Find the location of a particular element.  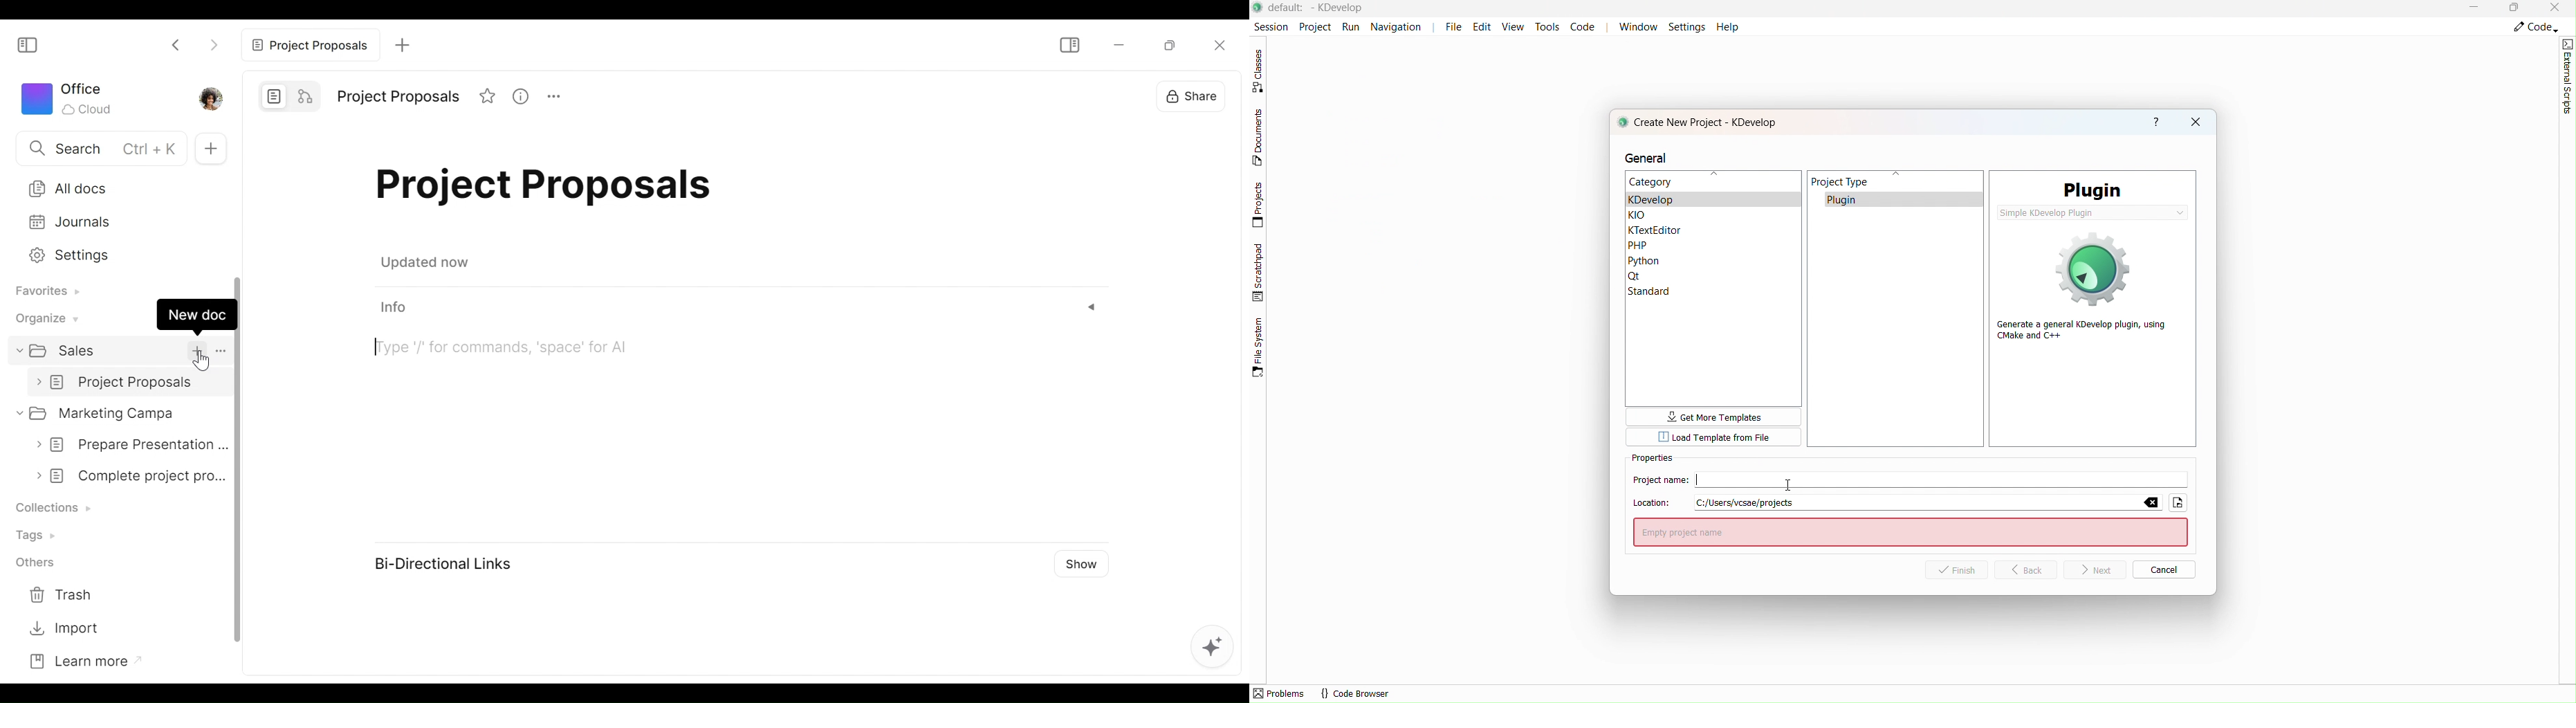

Learn more is located at coordinates (83, 660).